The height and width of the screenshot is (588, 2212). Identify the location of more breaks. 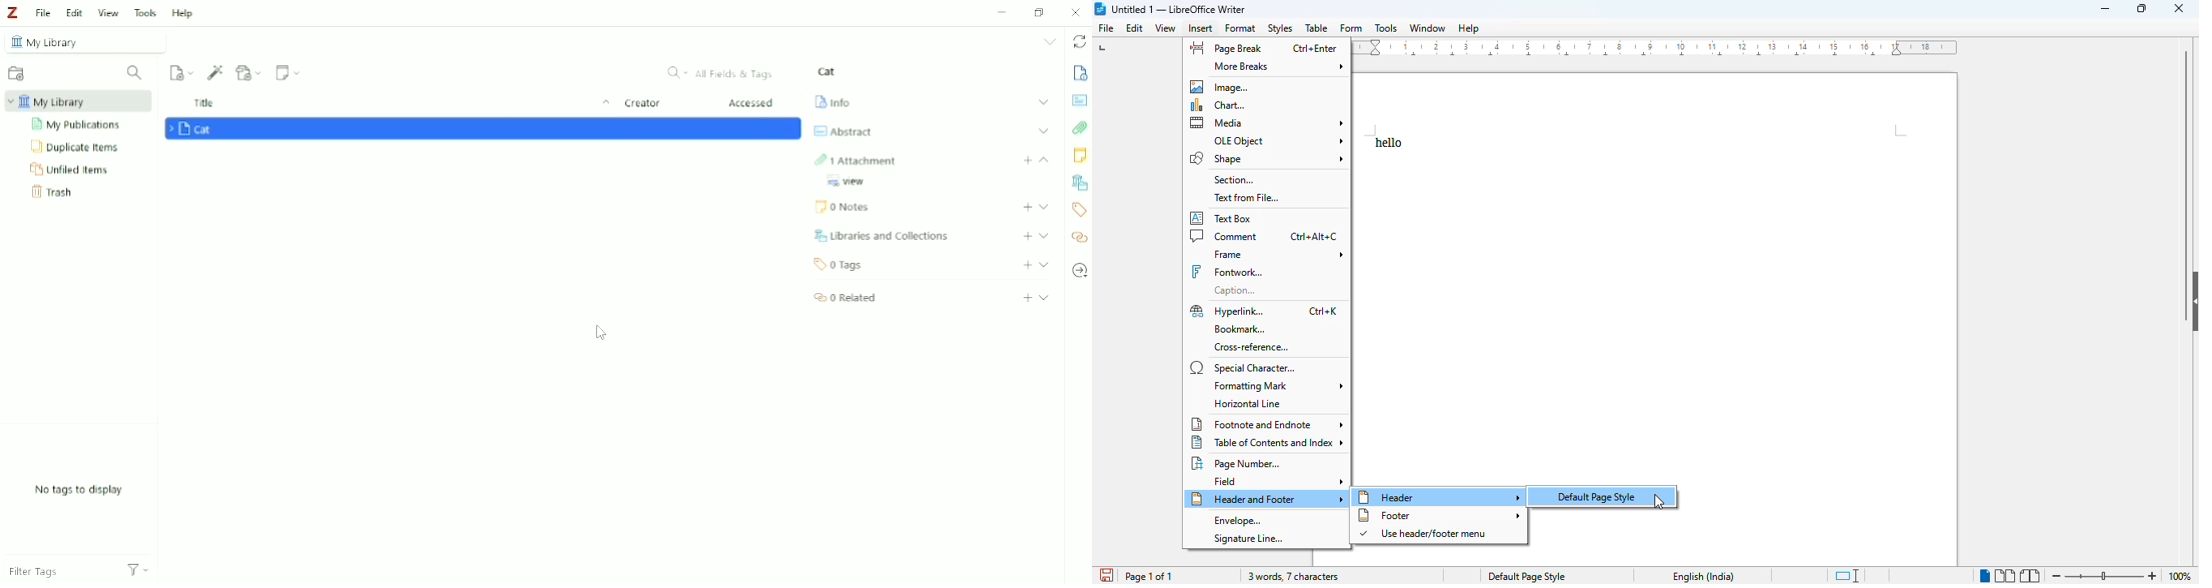
(1274, 67).